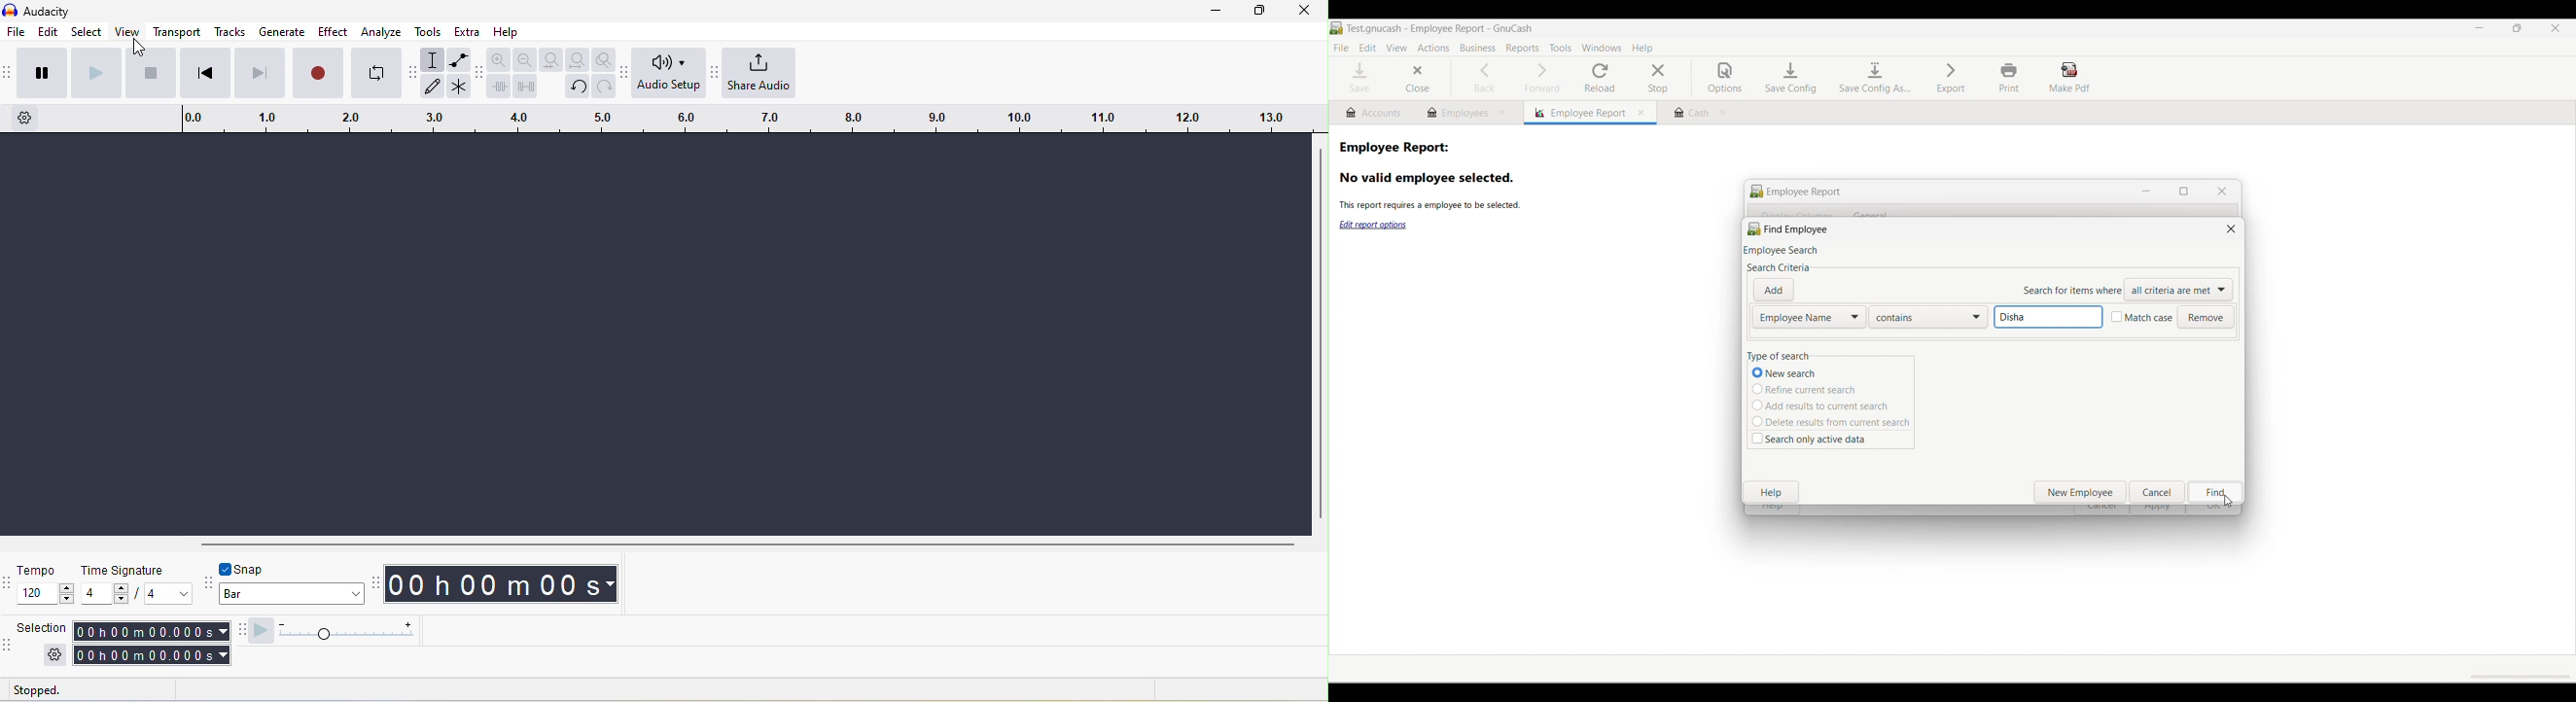 This screenshot has height=728, width=2576. What do you see at coordinates (748, 545) in the screenshot?
I see `horizontal scrollbar` at bounding box center [748, 545].